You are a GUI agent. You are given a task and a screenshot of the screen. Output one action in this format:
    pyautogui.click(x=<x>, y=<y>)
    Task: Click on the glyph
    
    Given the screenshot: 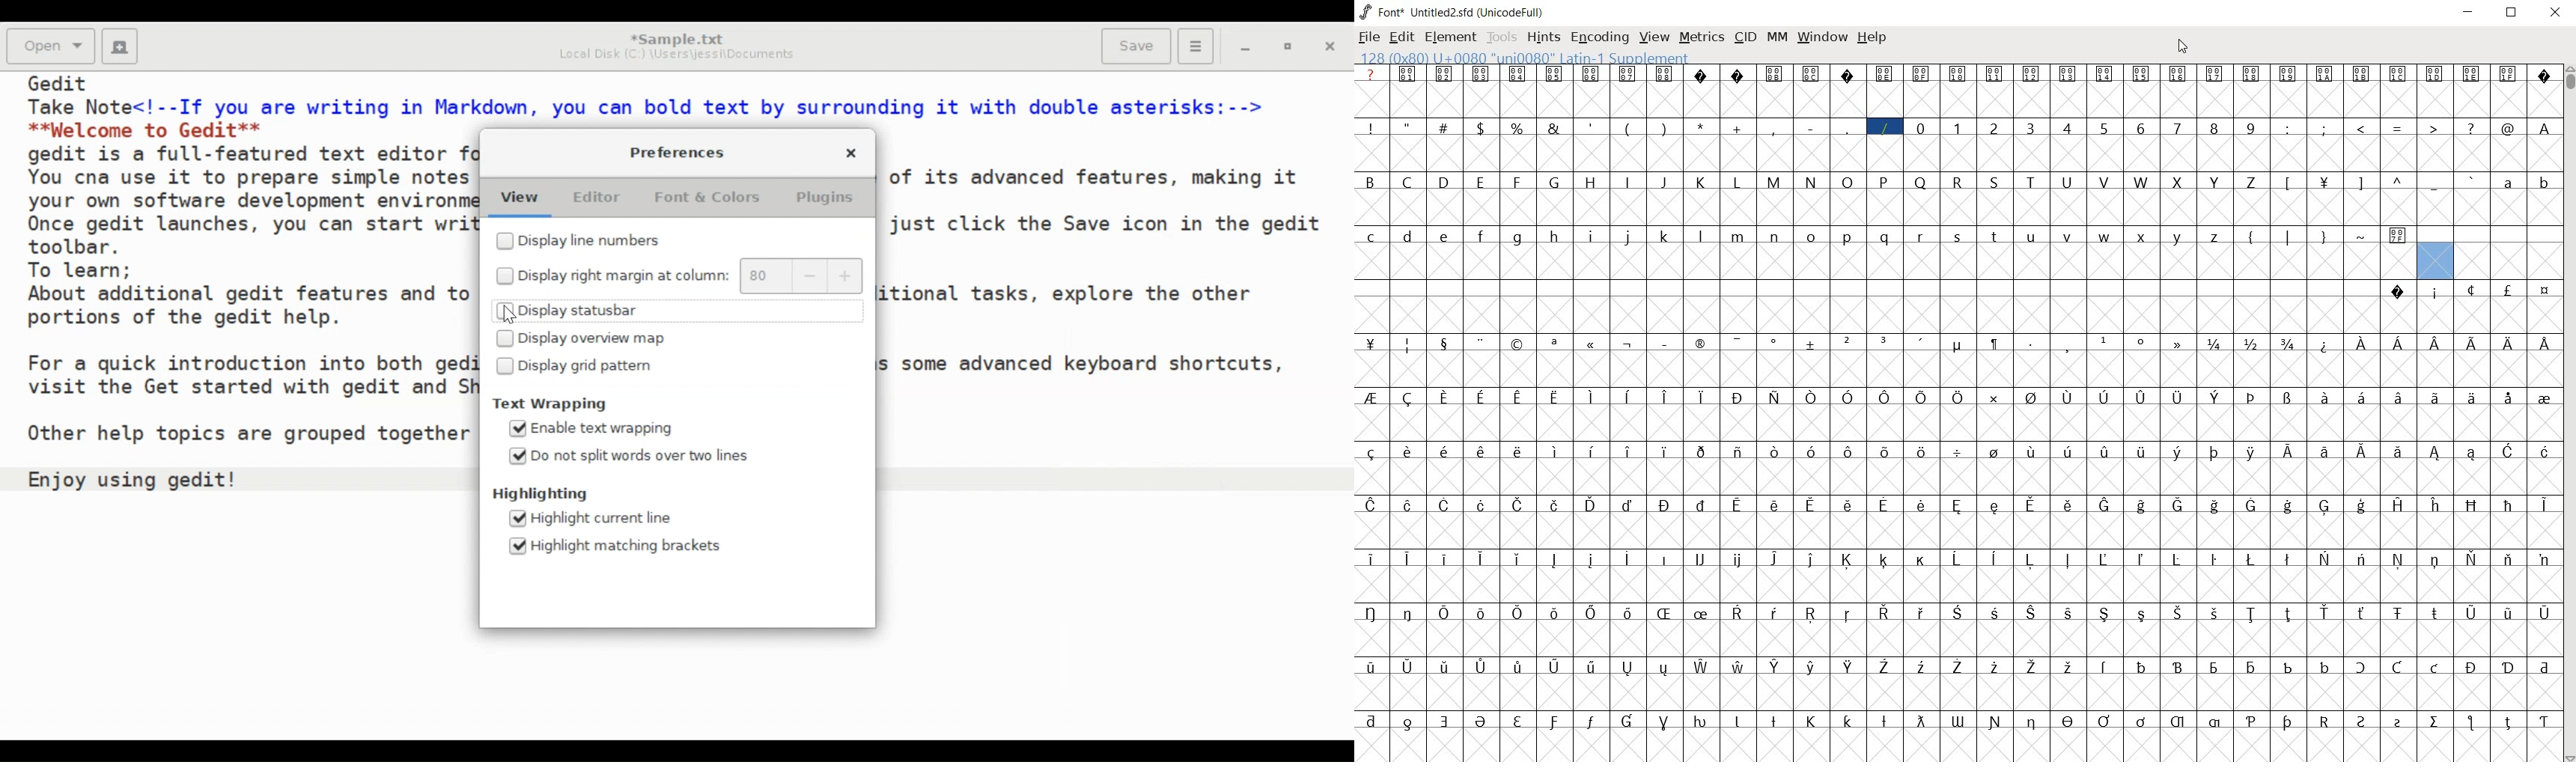 What is the action you would take?
    pyautogui.click(x=1628, y=505)
    